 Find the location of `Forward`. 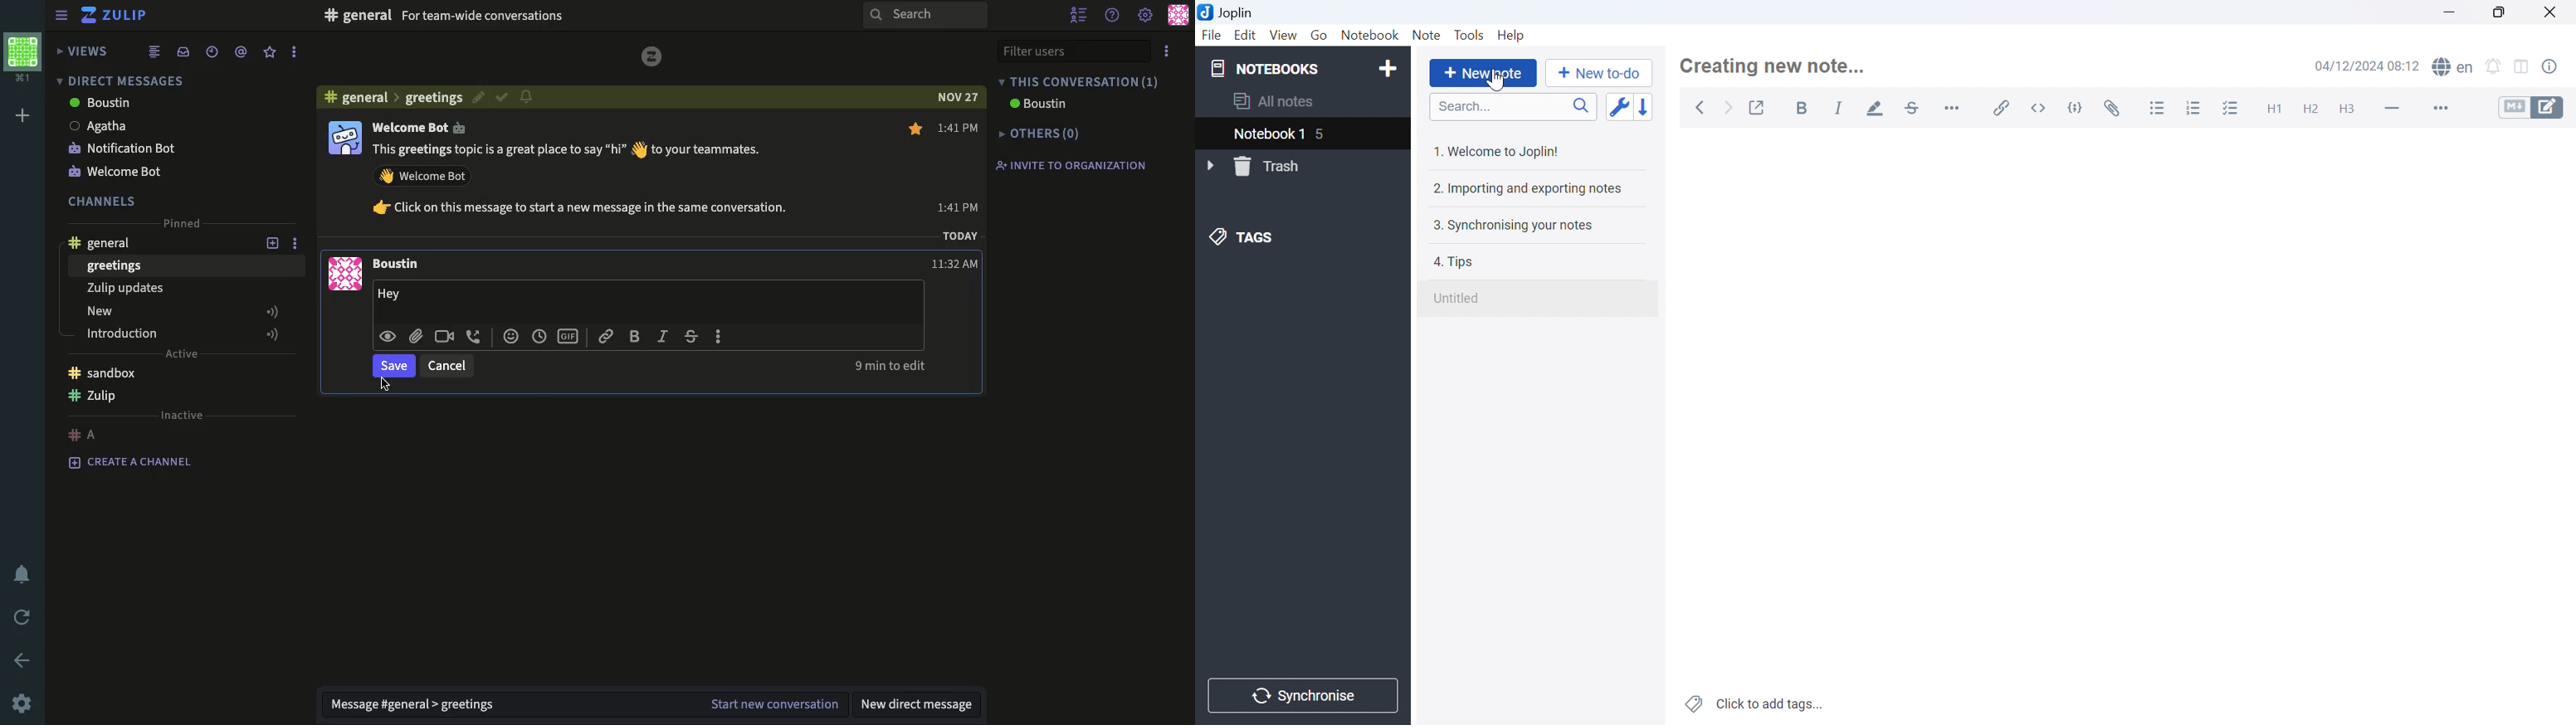

Forward is located at coordinates (1728, 106).